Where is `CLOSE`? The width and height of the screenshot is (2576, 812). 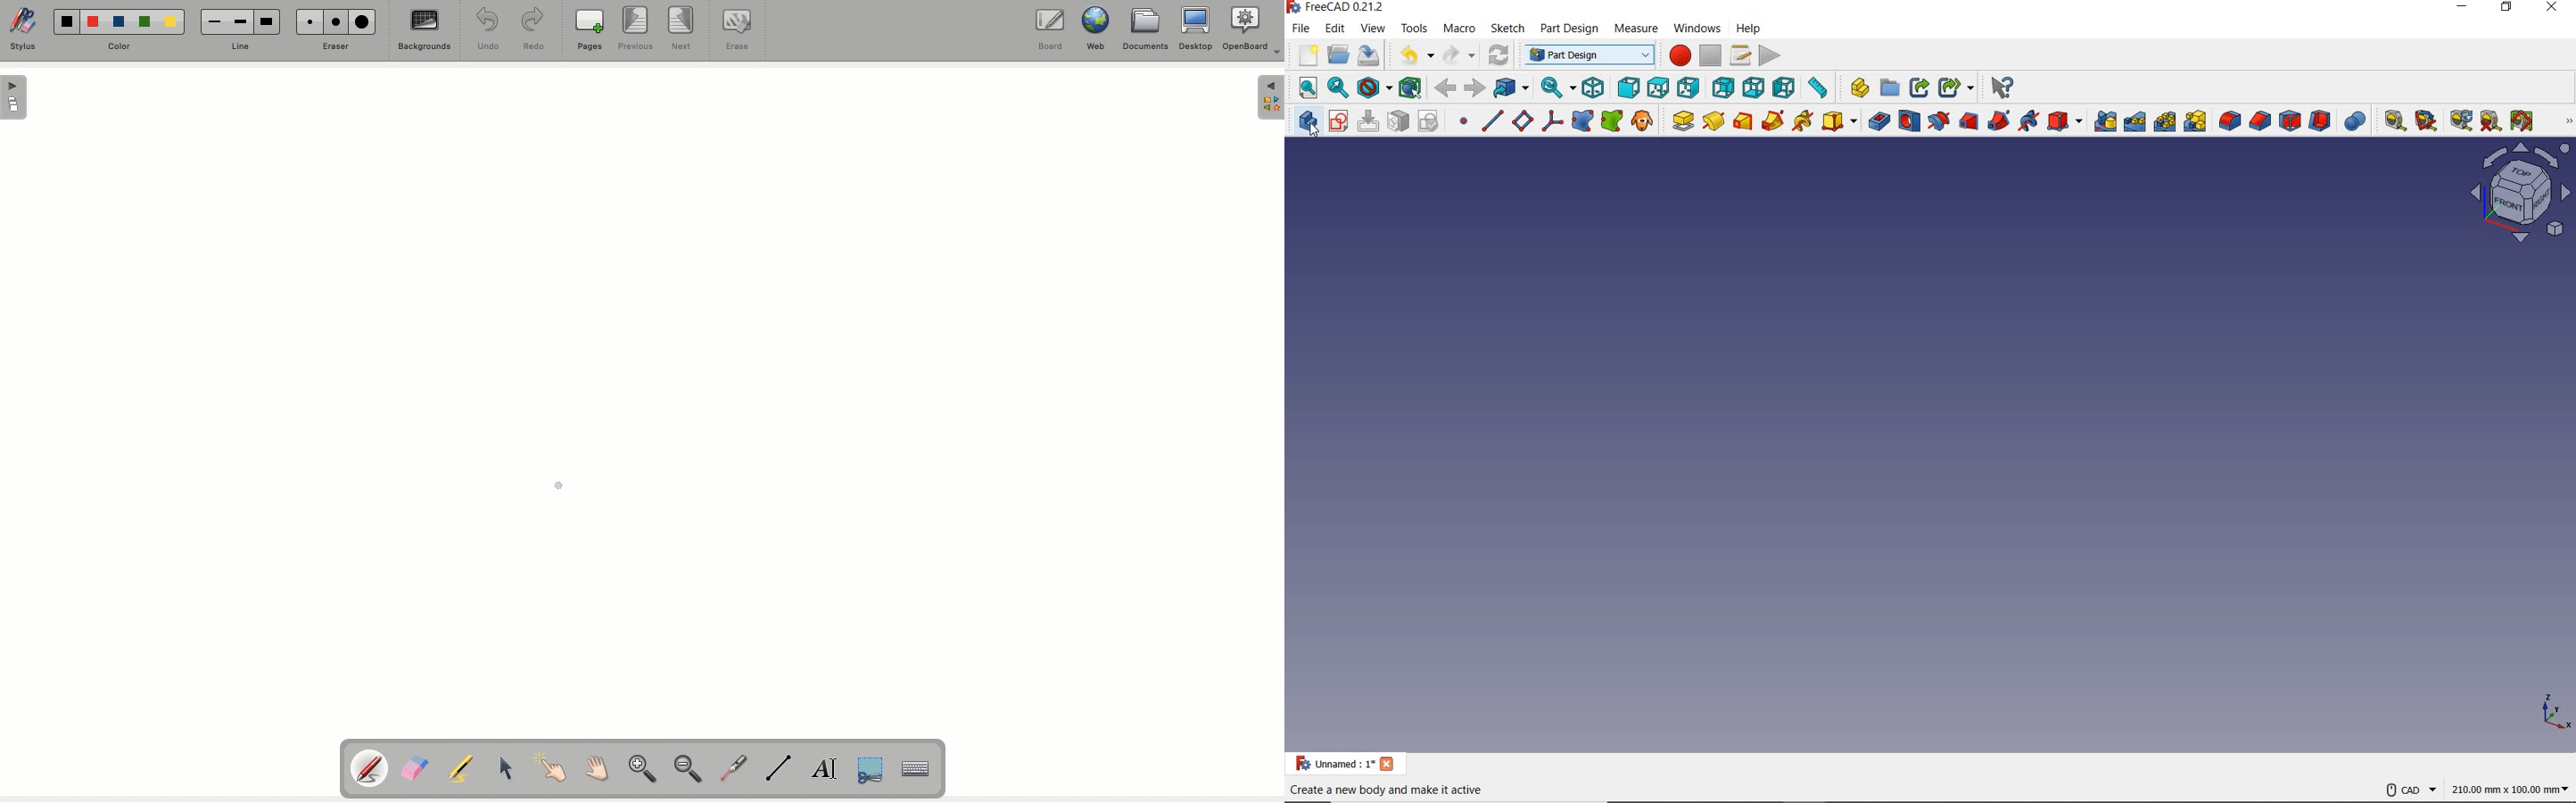
CLOSE is located at coordinates (2555, 10).